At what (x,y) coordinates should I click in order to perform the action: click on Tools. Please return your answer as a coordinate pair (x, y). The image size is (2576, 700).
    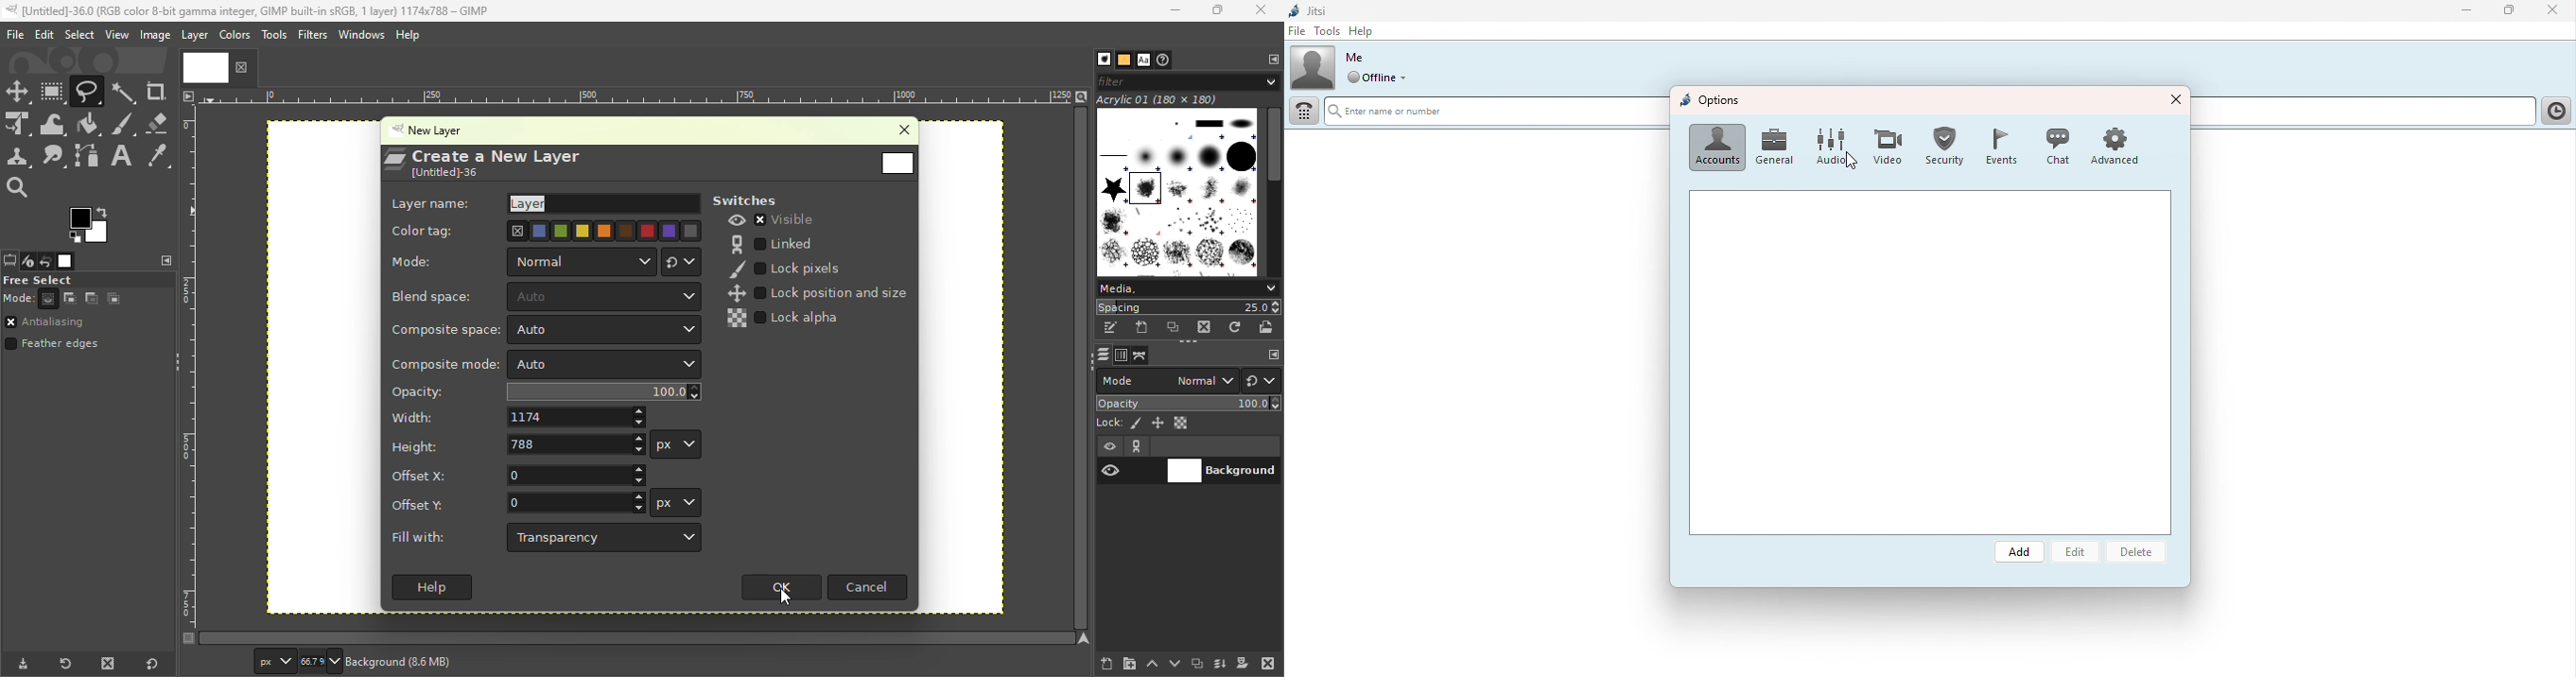
    Looking at the image, I should click on (1328, 30).